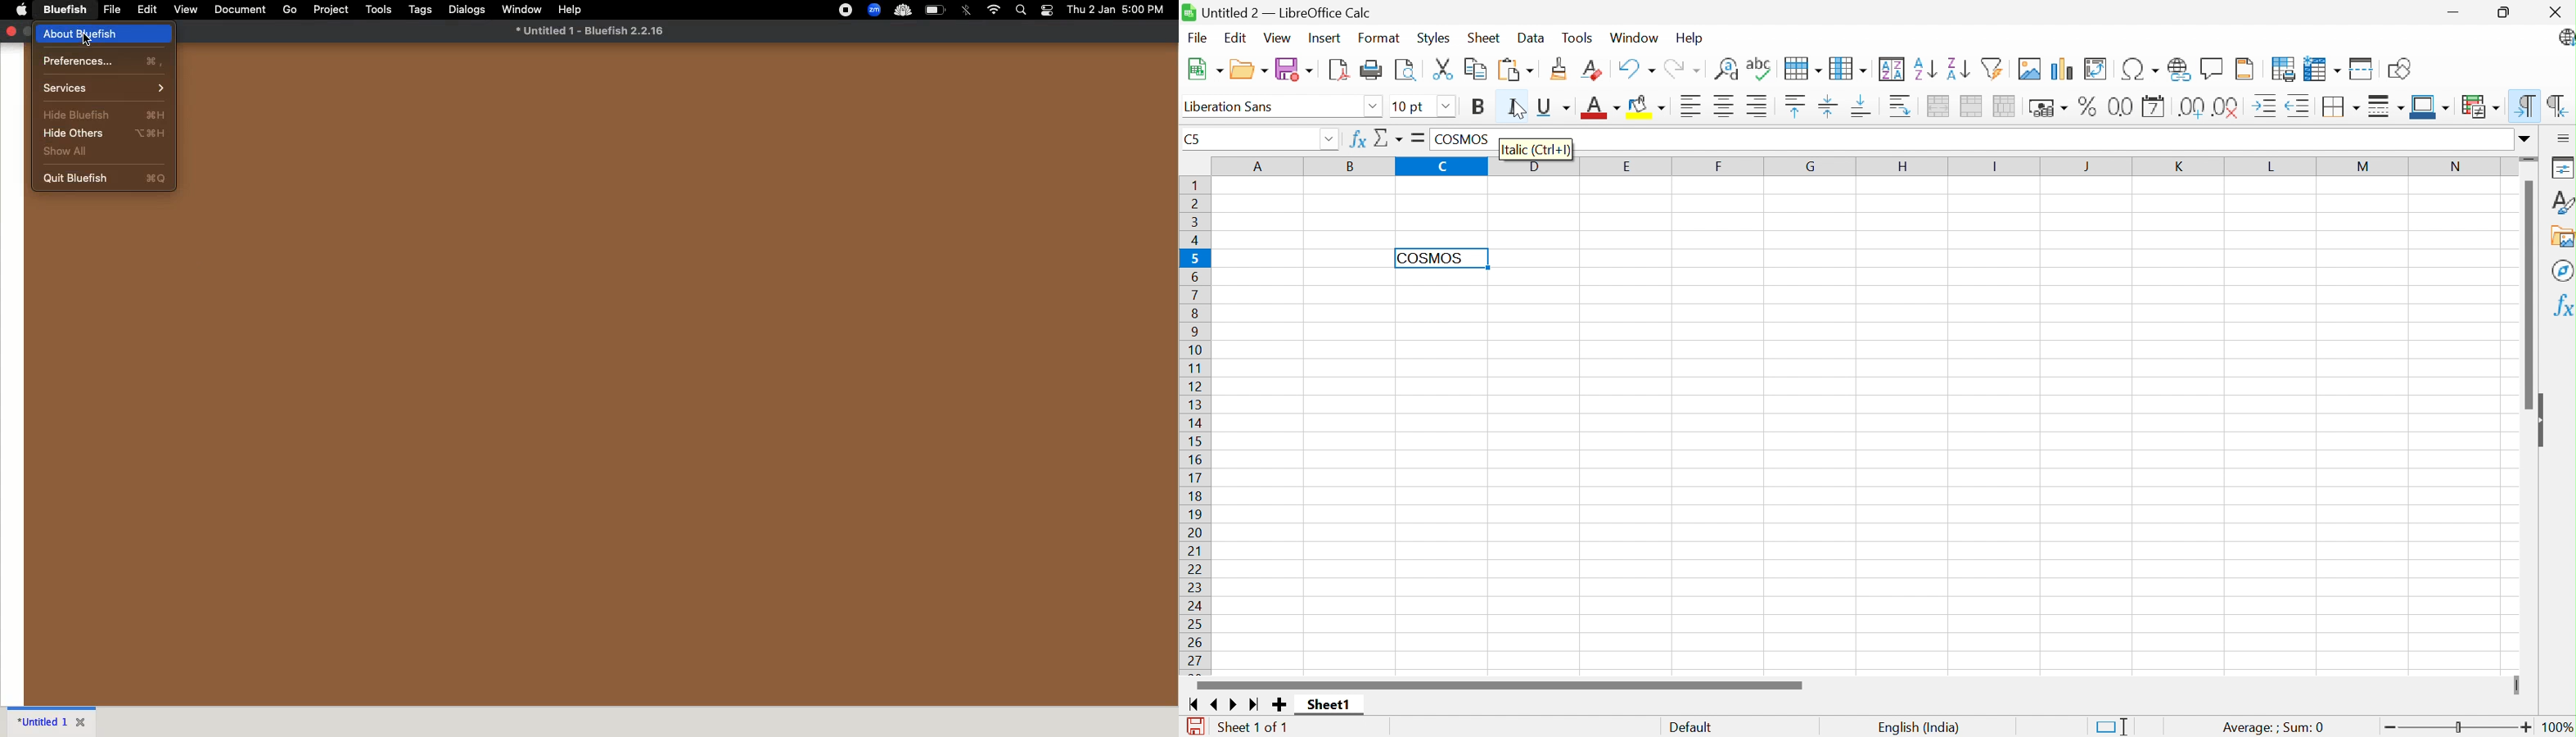 This screenshot has width=2576, height=756. I want to click on Check spelling, so click(1760, 69).